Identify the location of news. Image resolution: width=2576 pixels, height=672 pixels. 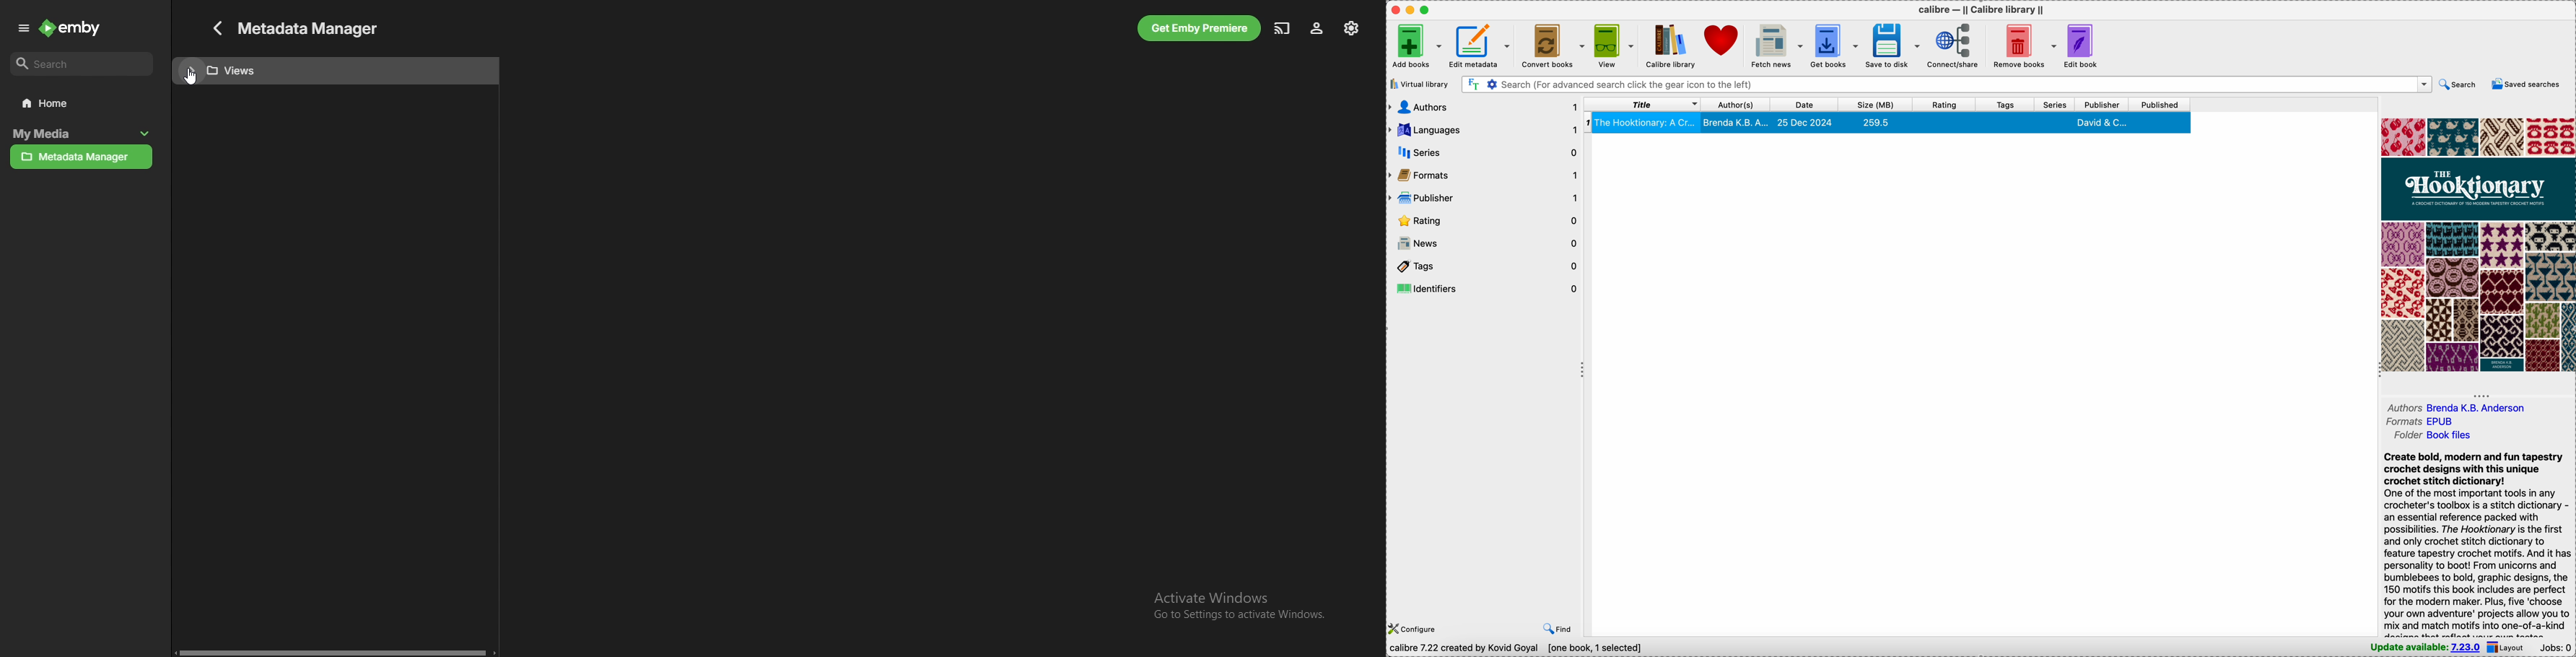
(1485, 243).